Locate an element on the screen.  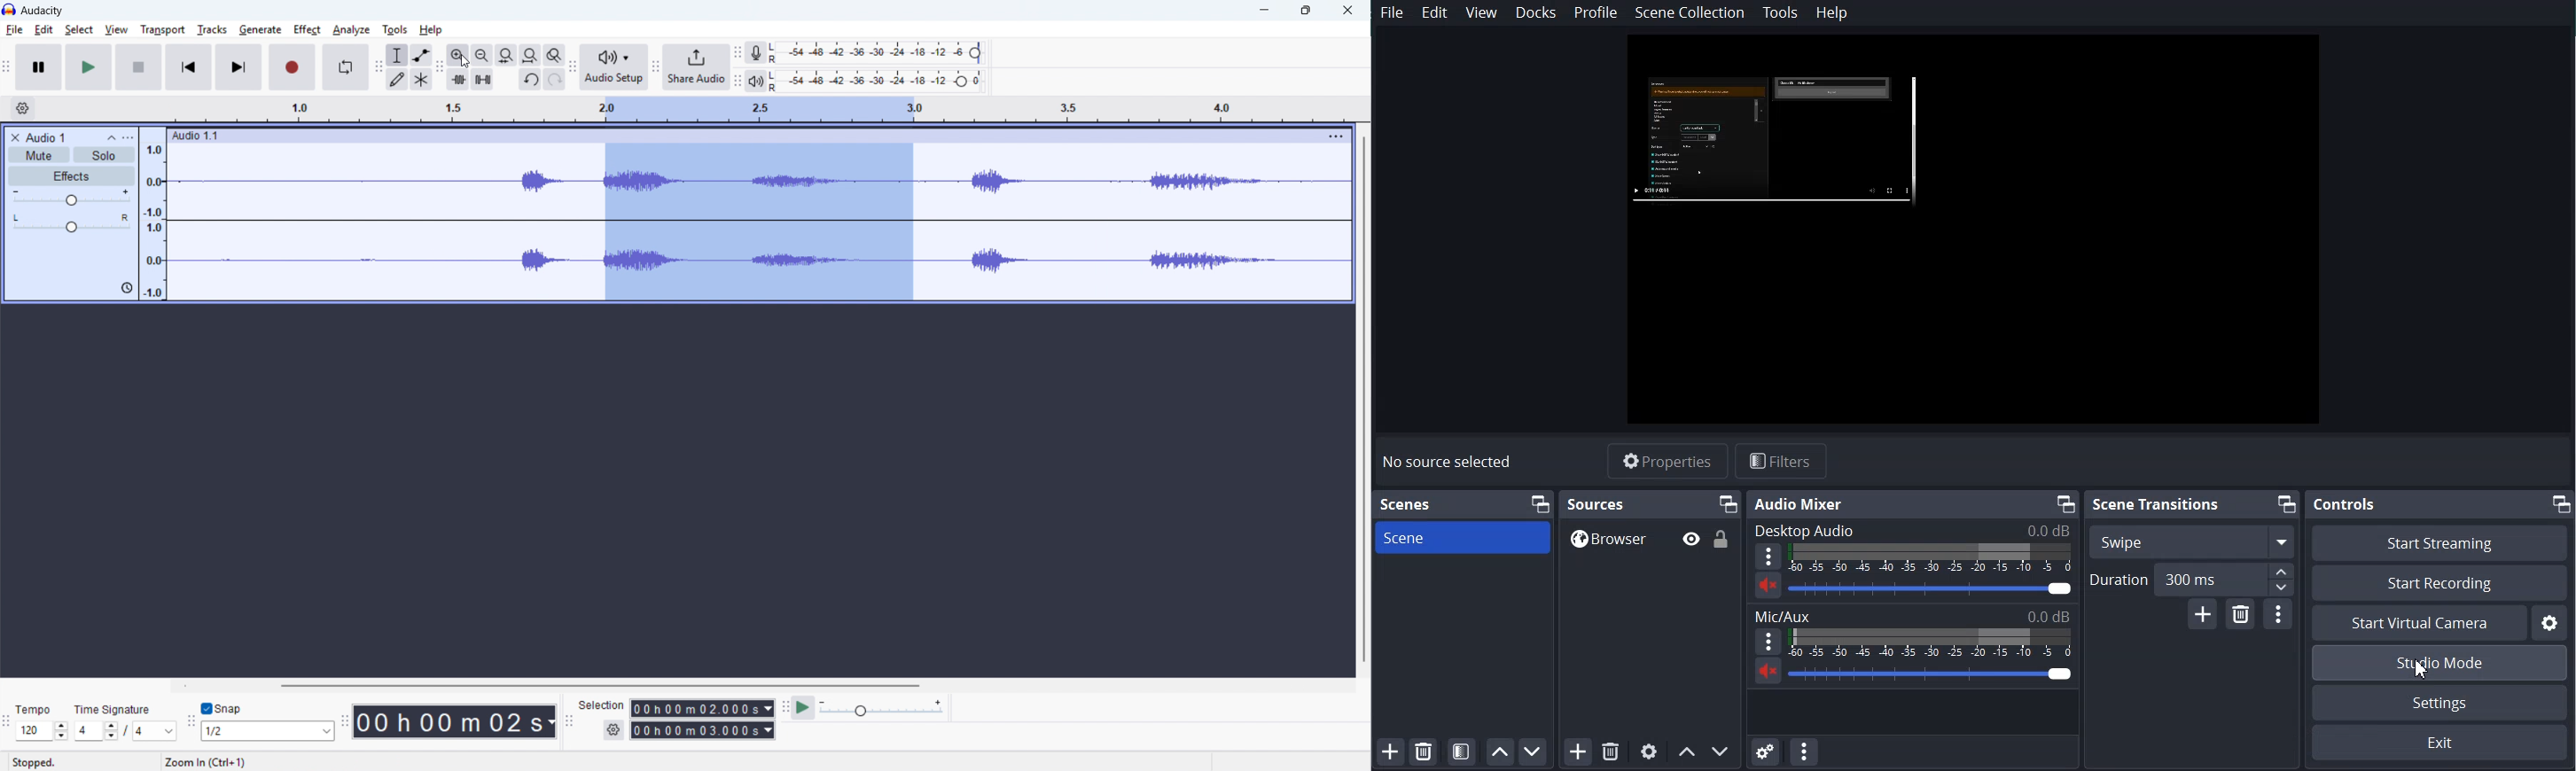
Start Streaming is located at coordinates (2439, 541).